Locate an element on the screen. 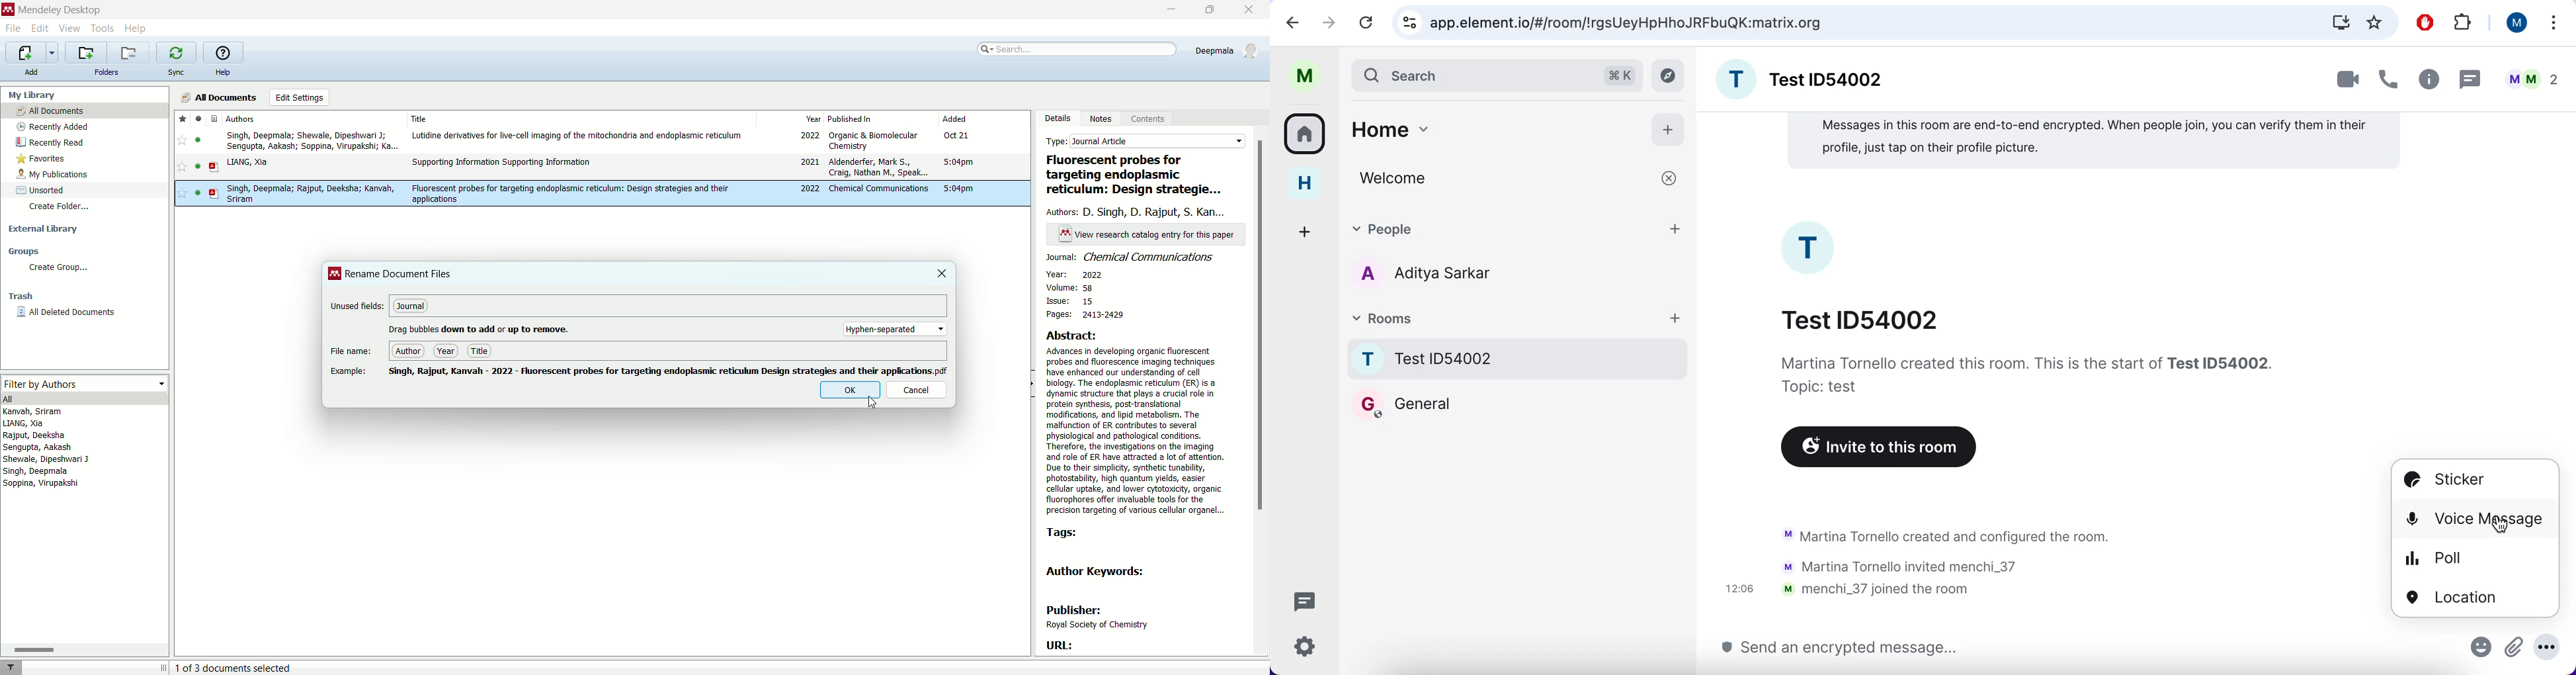 This screenshot has width=2576, height=700. authors is located at coordinates (251, 119).